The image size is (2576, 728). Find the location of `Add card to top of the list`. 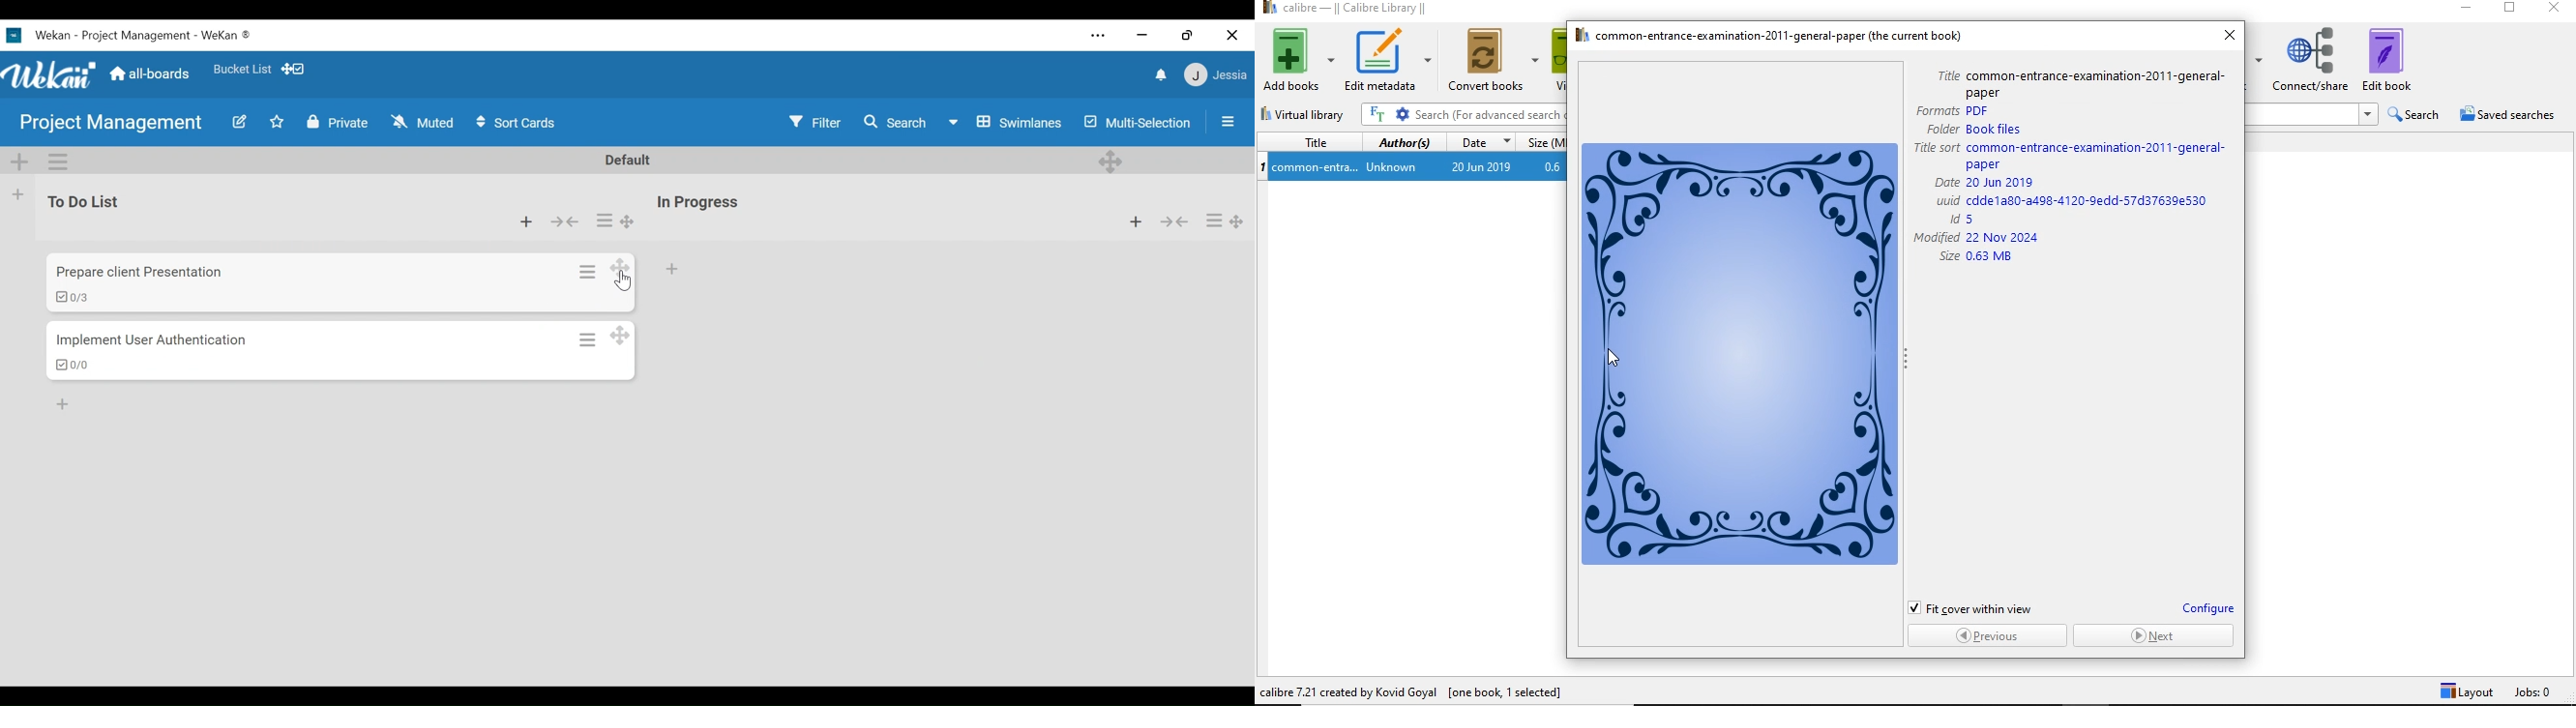

Add card to top of the list is located at coordinates (527, 222).